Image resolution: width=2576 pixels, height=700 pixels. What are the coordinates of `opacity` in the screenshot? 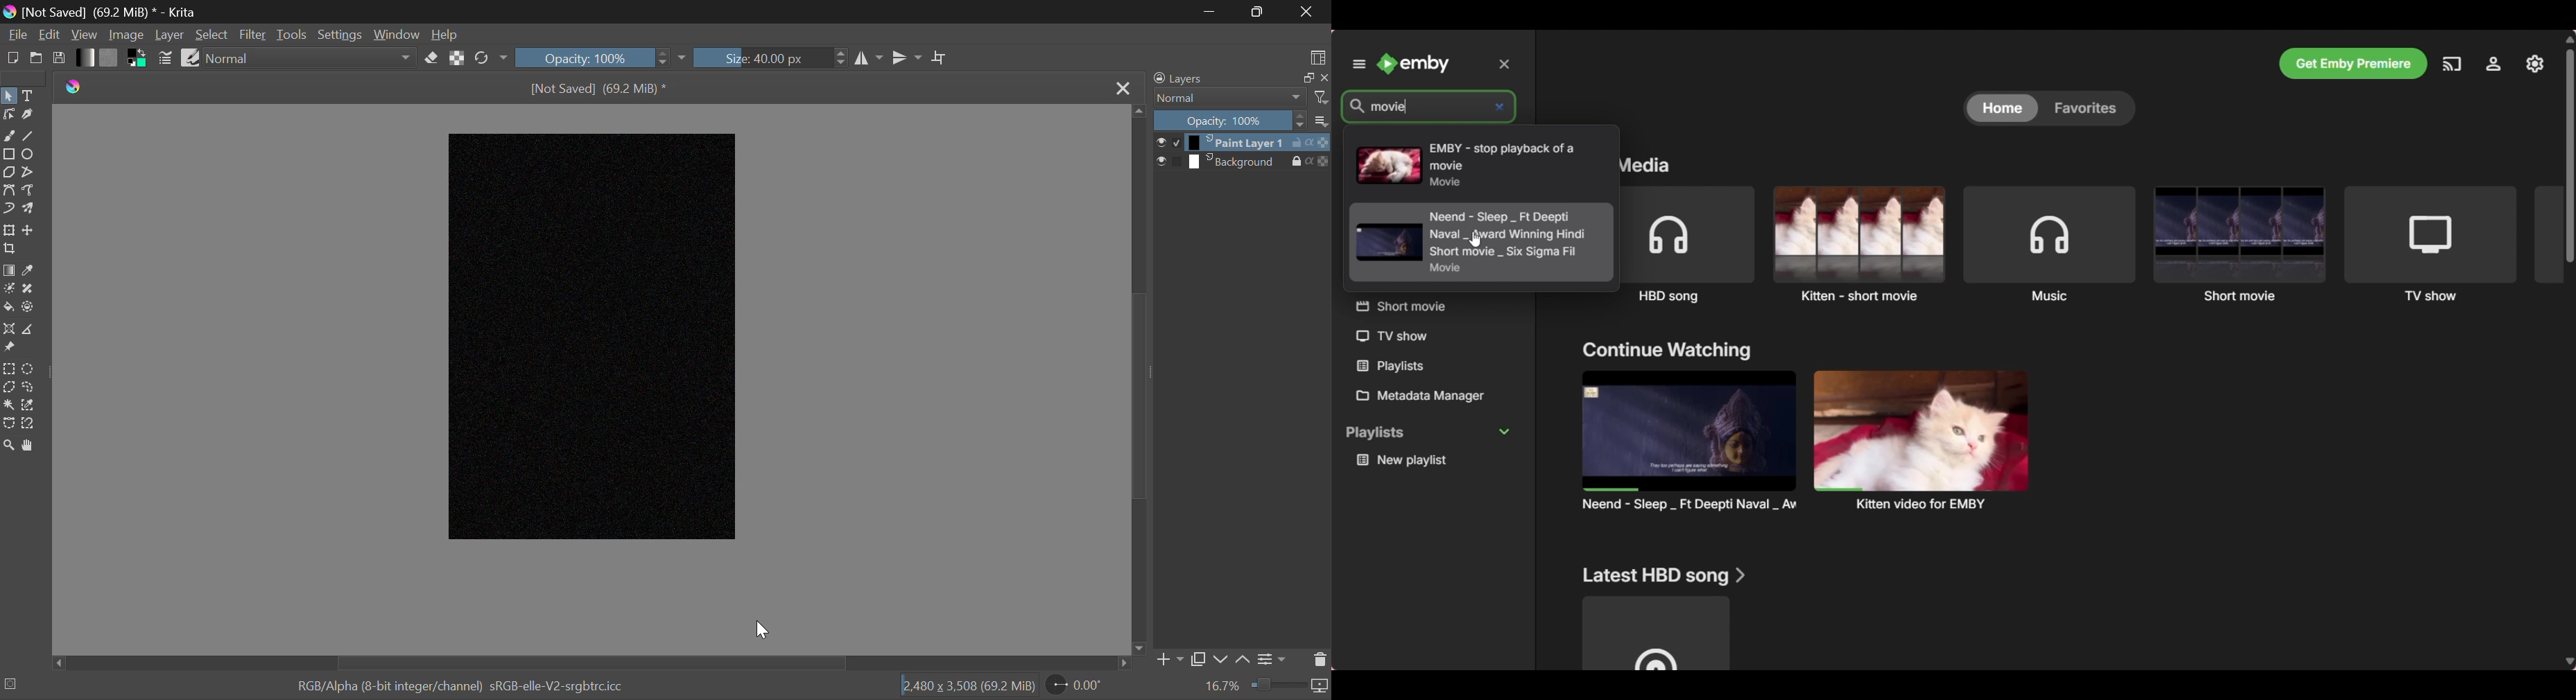 It's located at (1324, 143).